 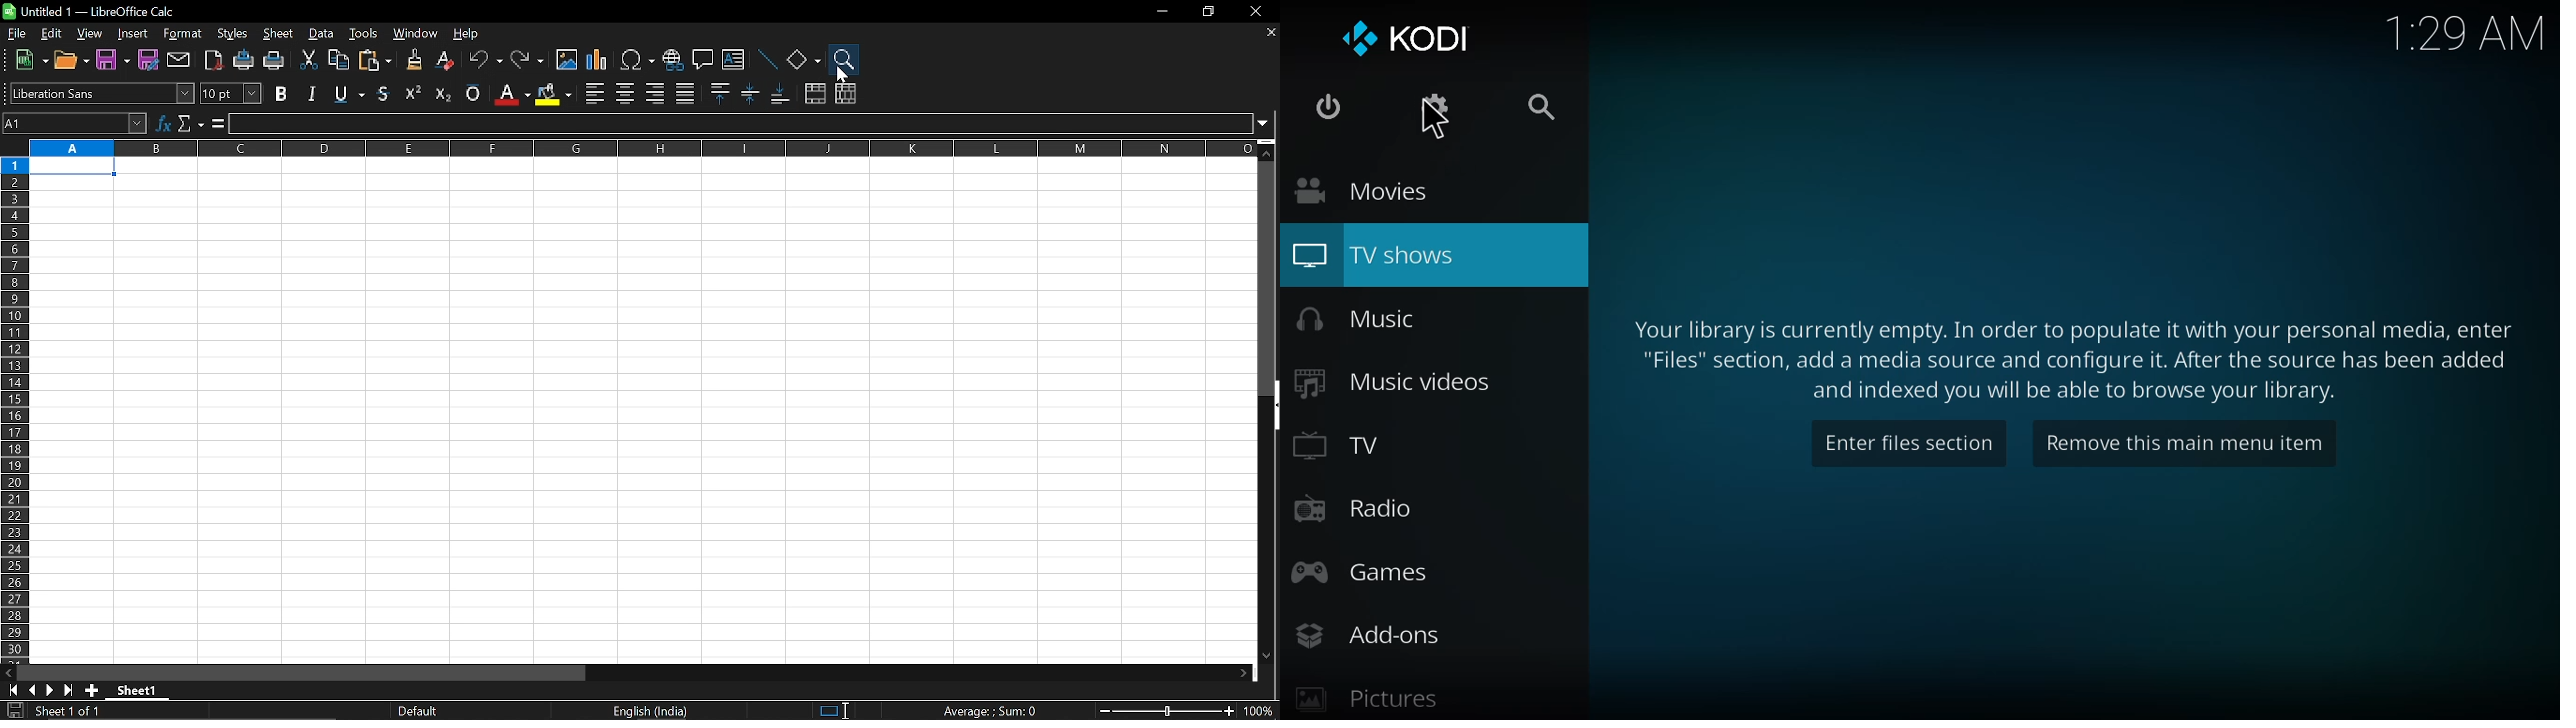 What do you see at coordinates (1549, 109) in the screenshot?
I see `search` at bounding box center [1549, 109].